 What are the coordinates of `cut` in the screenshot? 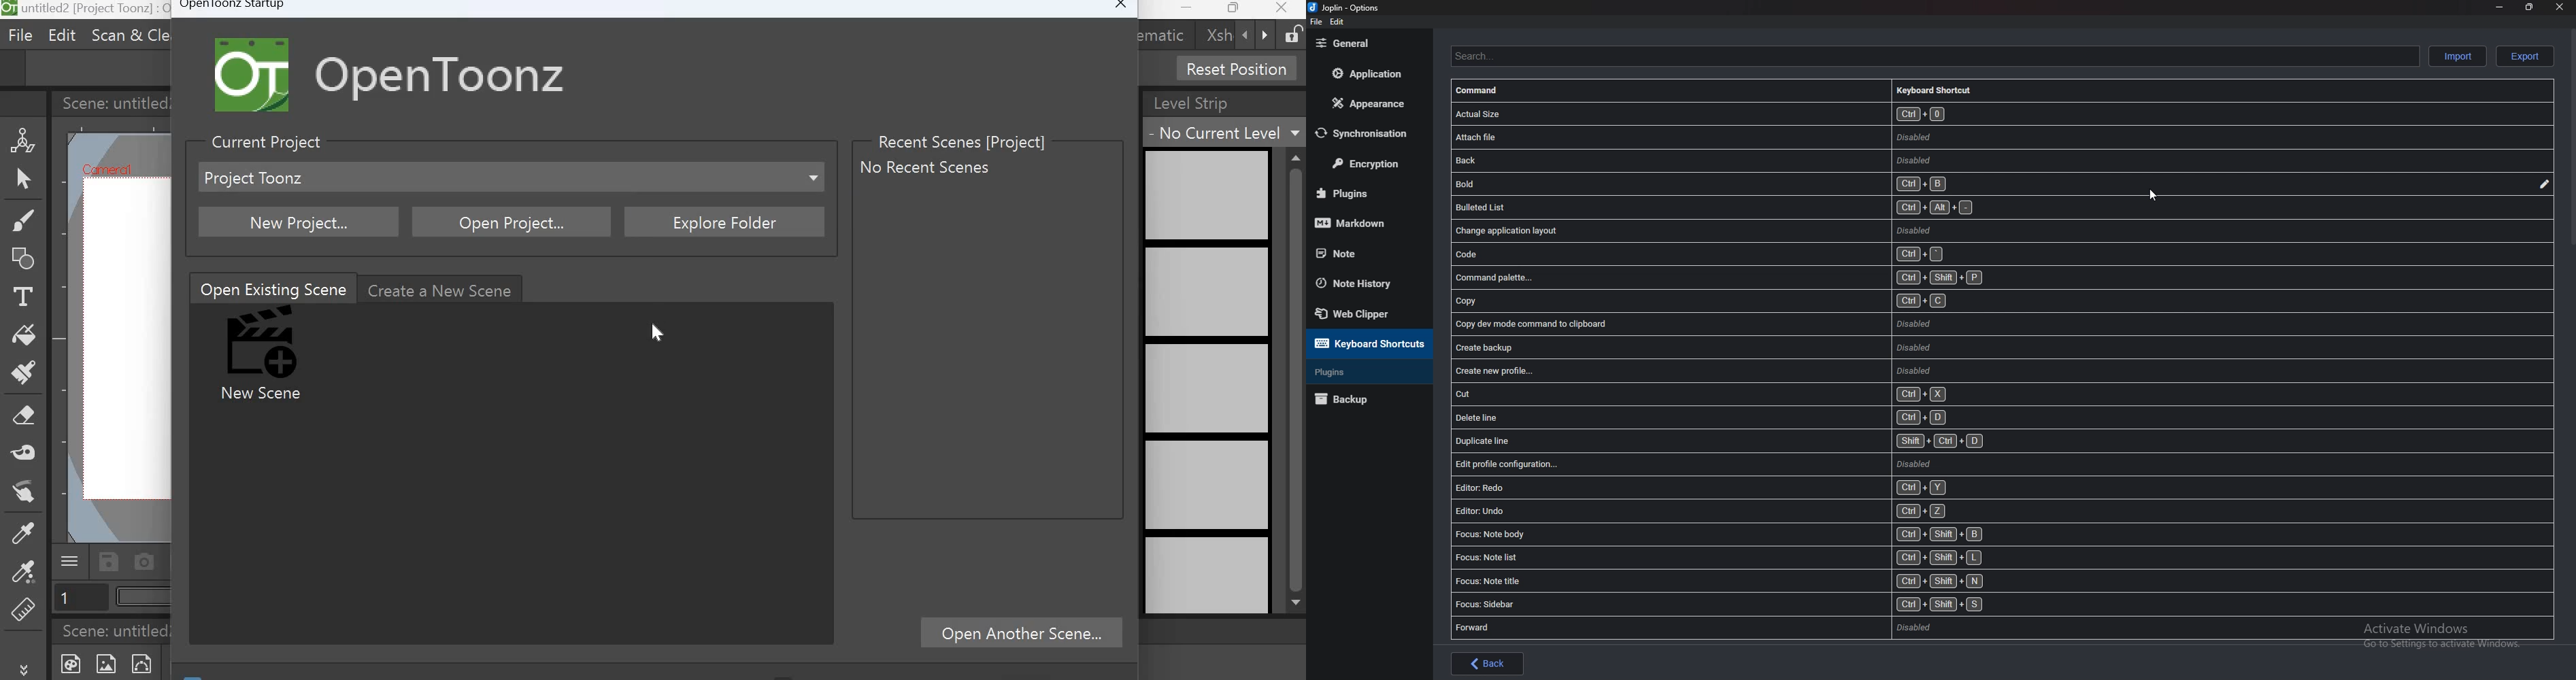 It's located at (1702, 394).